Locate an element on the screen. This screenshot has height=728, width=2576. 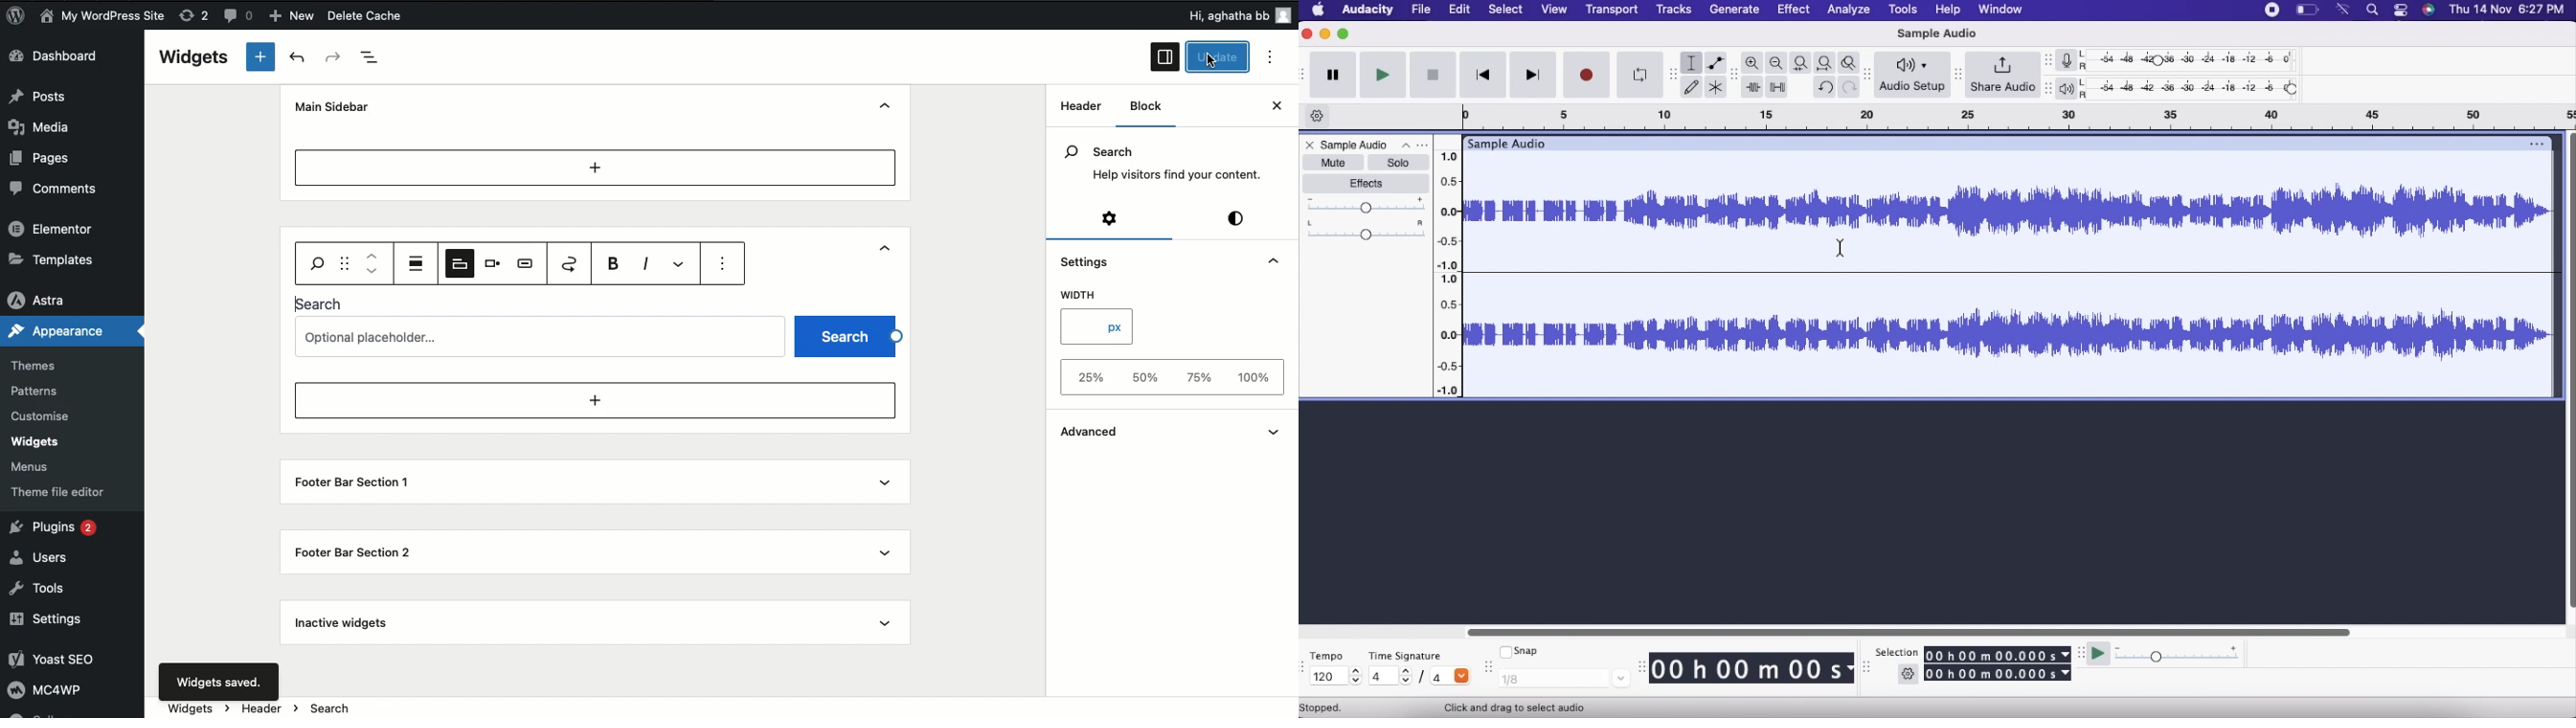
Silence audio selection is located at coordinates (1776, 87).